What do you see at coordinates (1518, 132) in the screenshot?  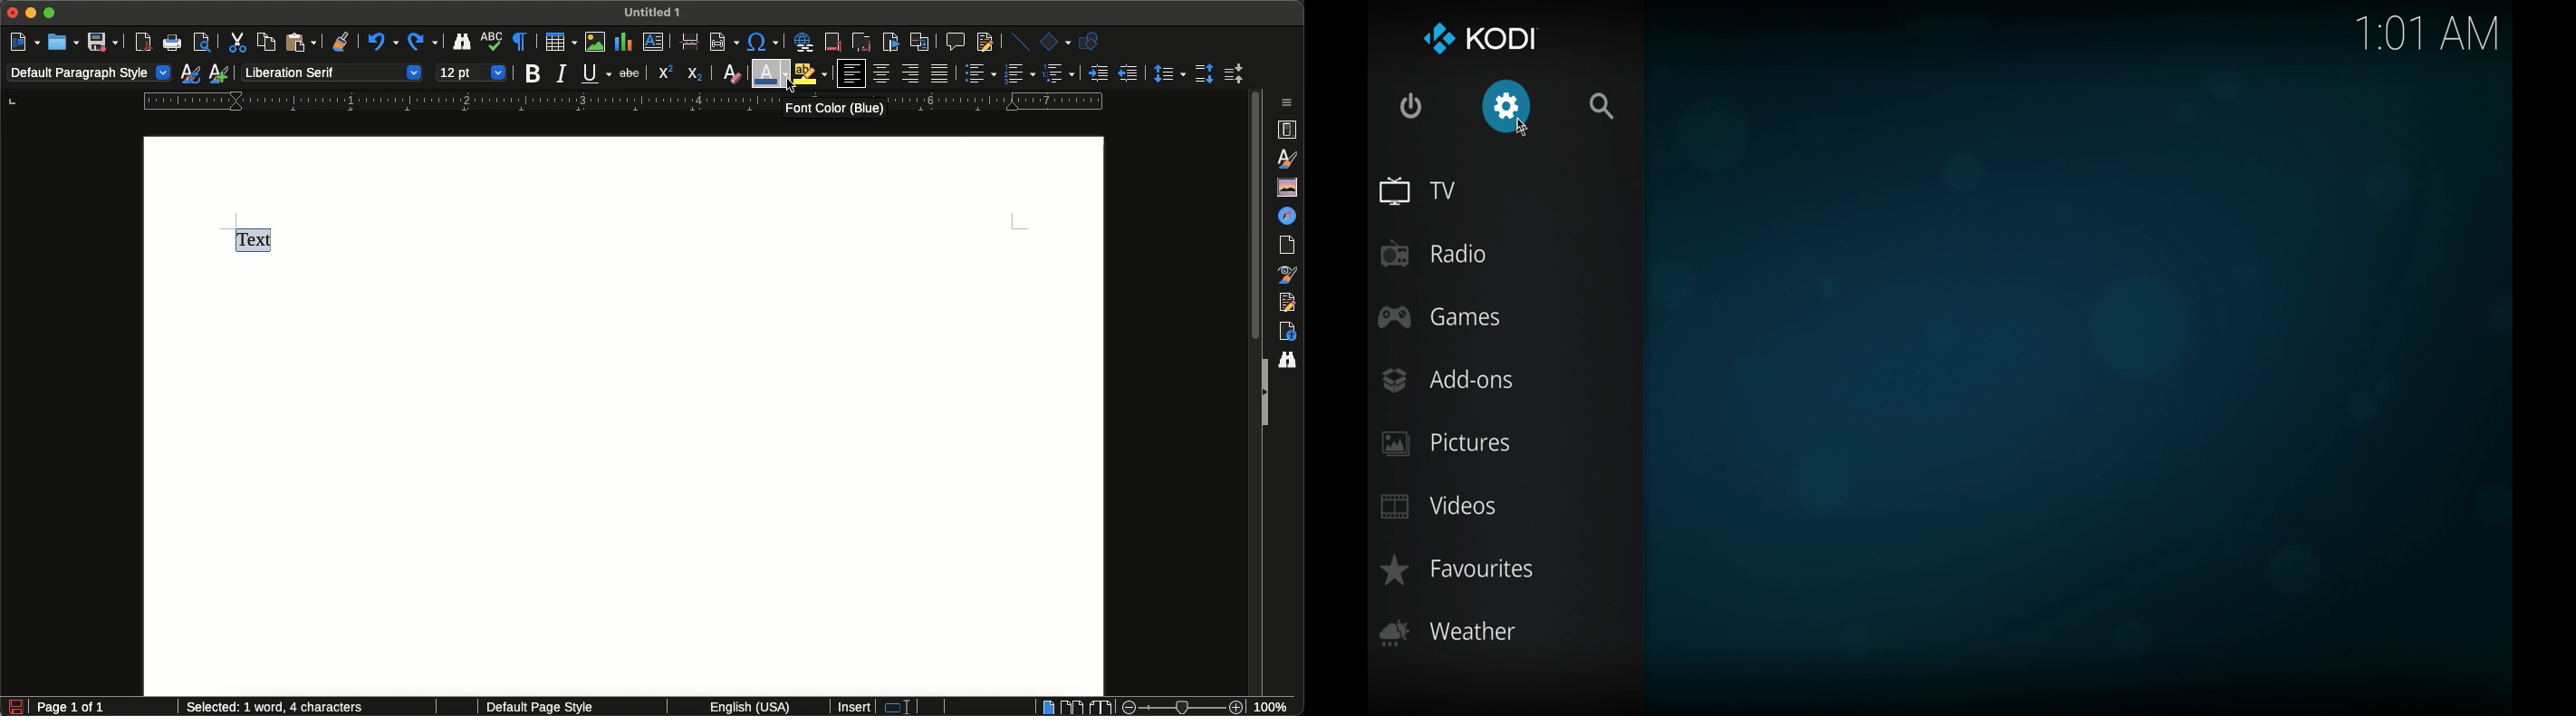 I see `cursor` at bounding box center [1518, 132].